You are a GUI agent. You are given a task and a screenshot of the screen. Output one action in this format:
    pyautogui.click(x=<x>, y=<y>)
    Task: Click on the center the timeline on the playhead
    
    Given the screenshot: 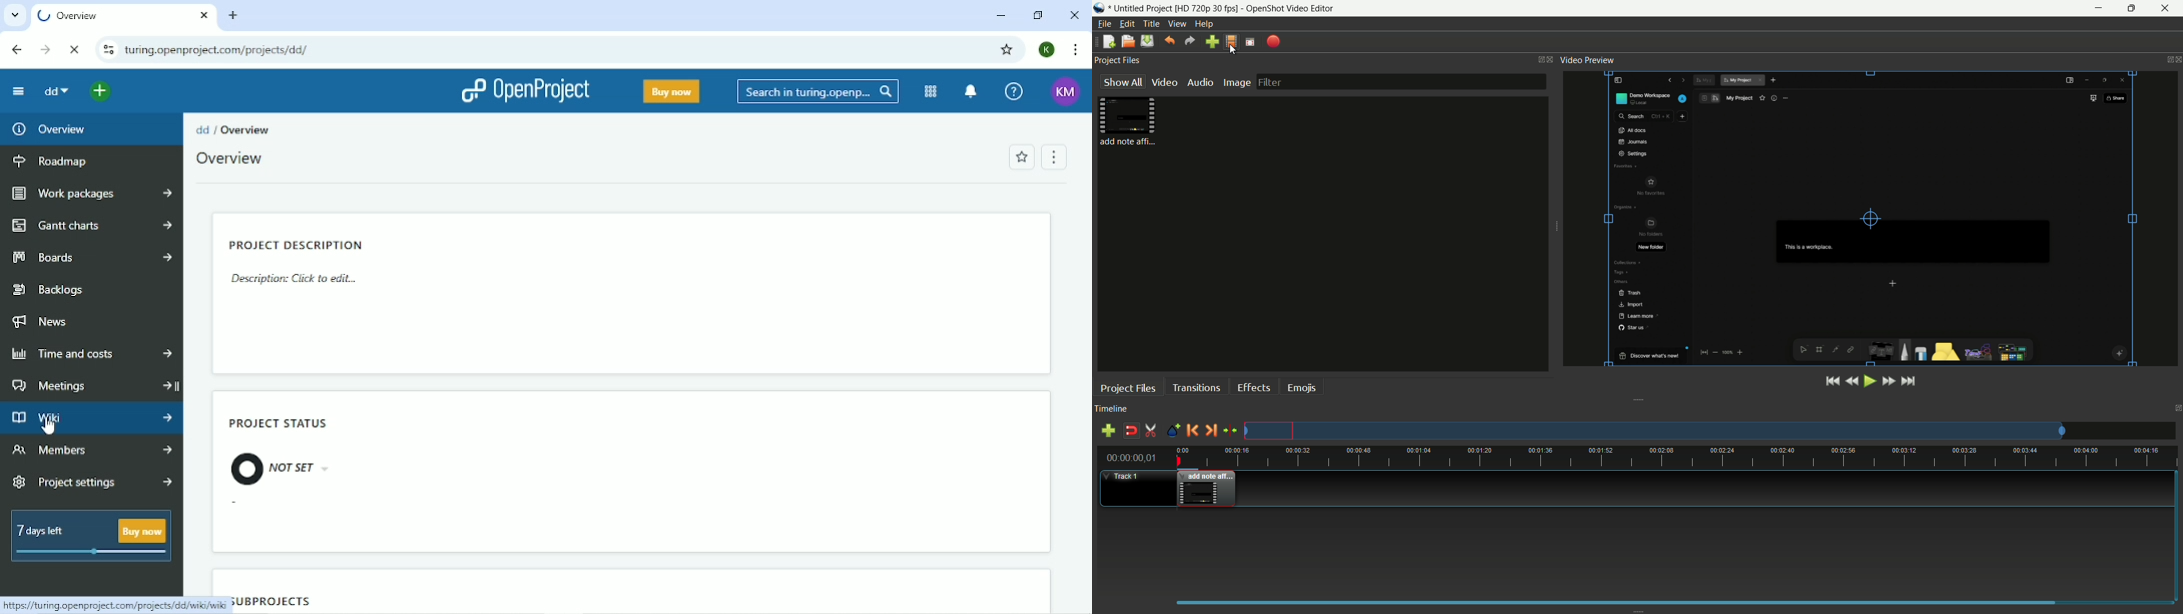 What is the action you would take?
    pyautogui.click(x=1231, y=431)
    